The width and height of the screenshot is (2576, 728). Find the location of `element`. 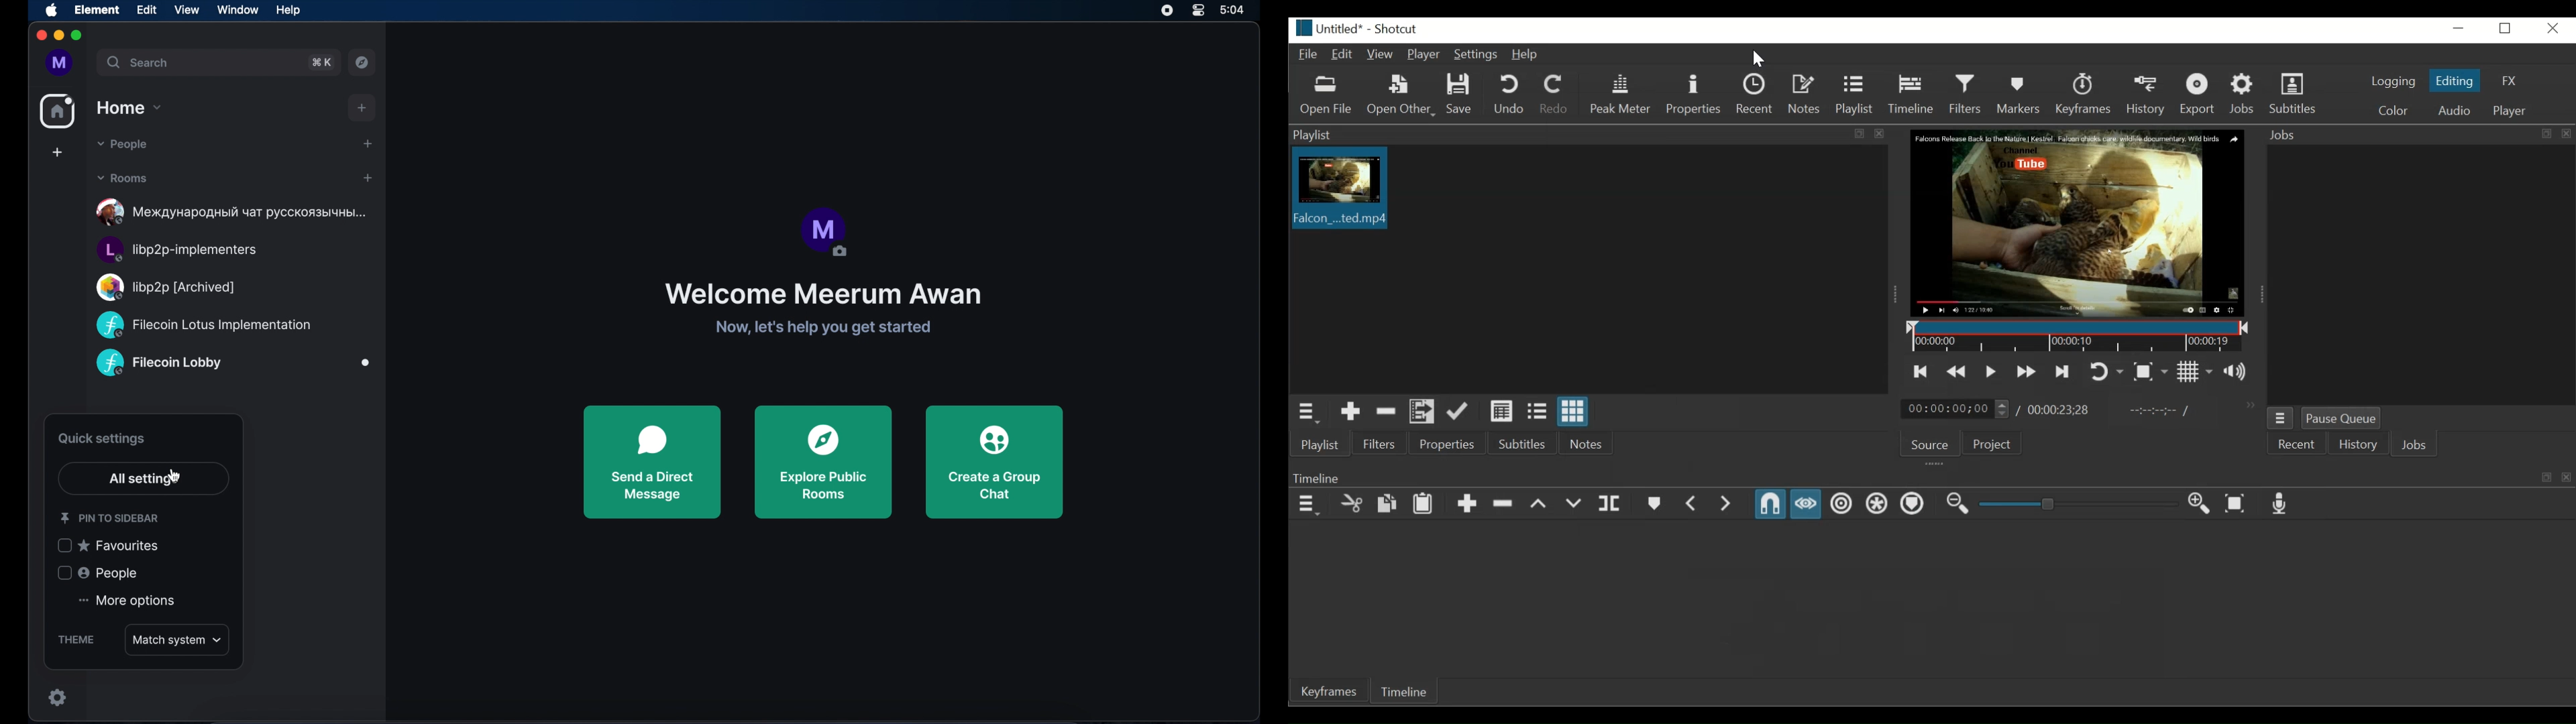

element is located at coordinates (97, 9).